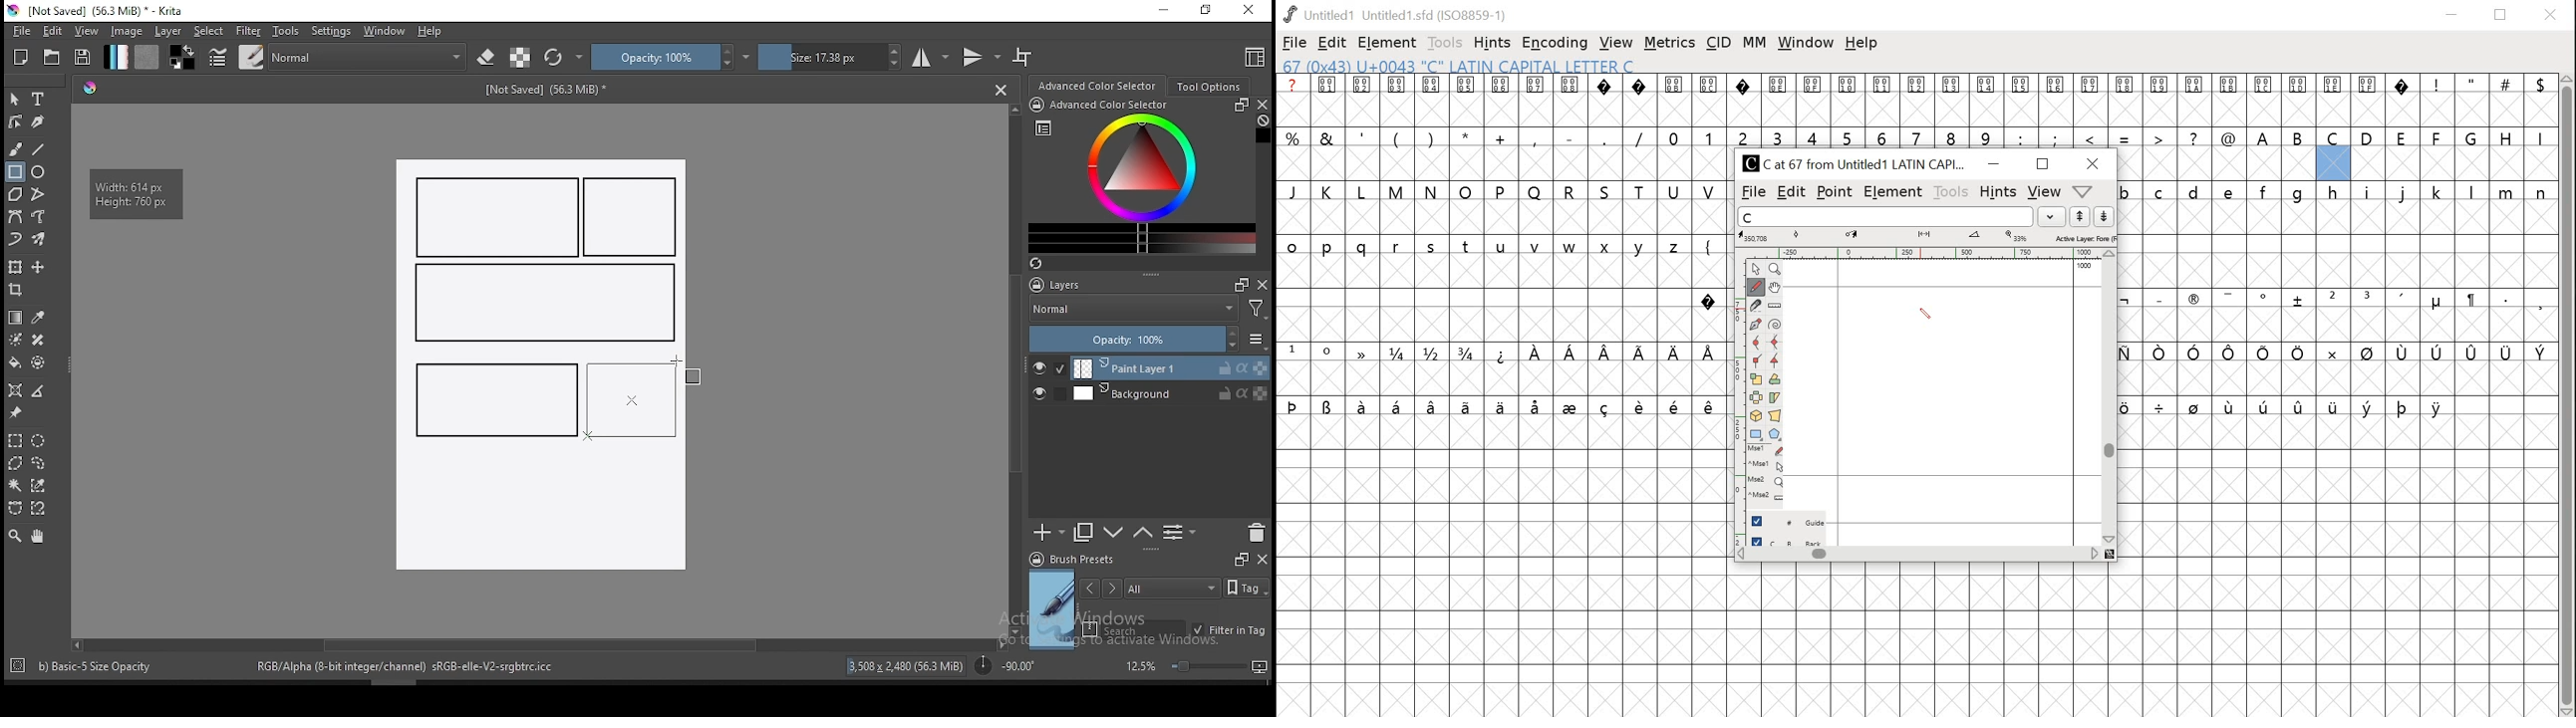  I want to click on crop tool, so click(18, 292).